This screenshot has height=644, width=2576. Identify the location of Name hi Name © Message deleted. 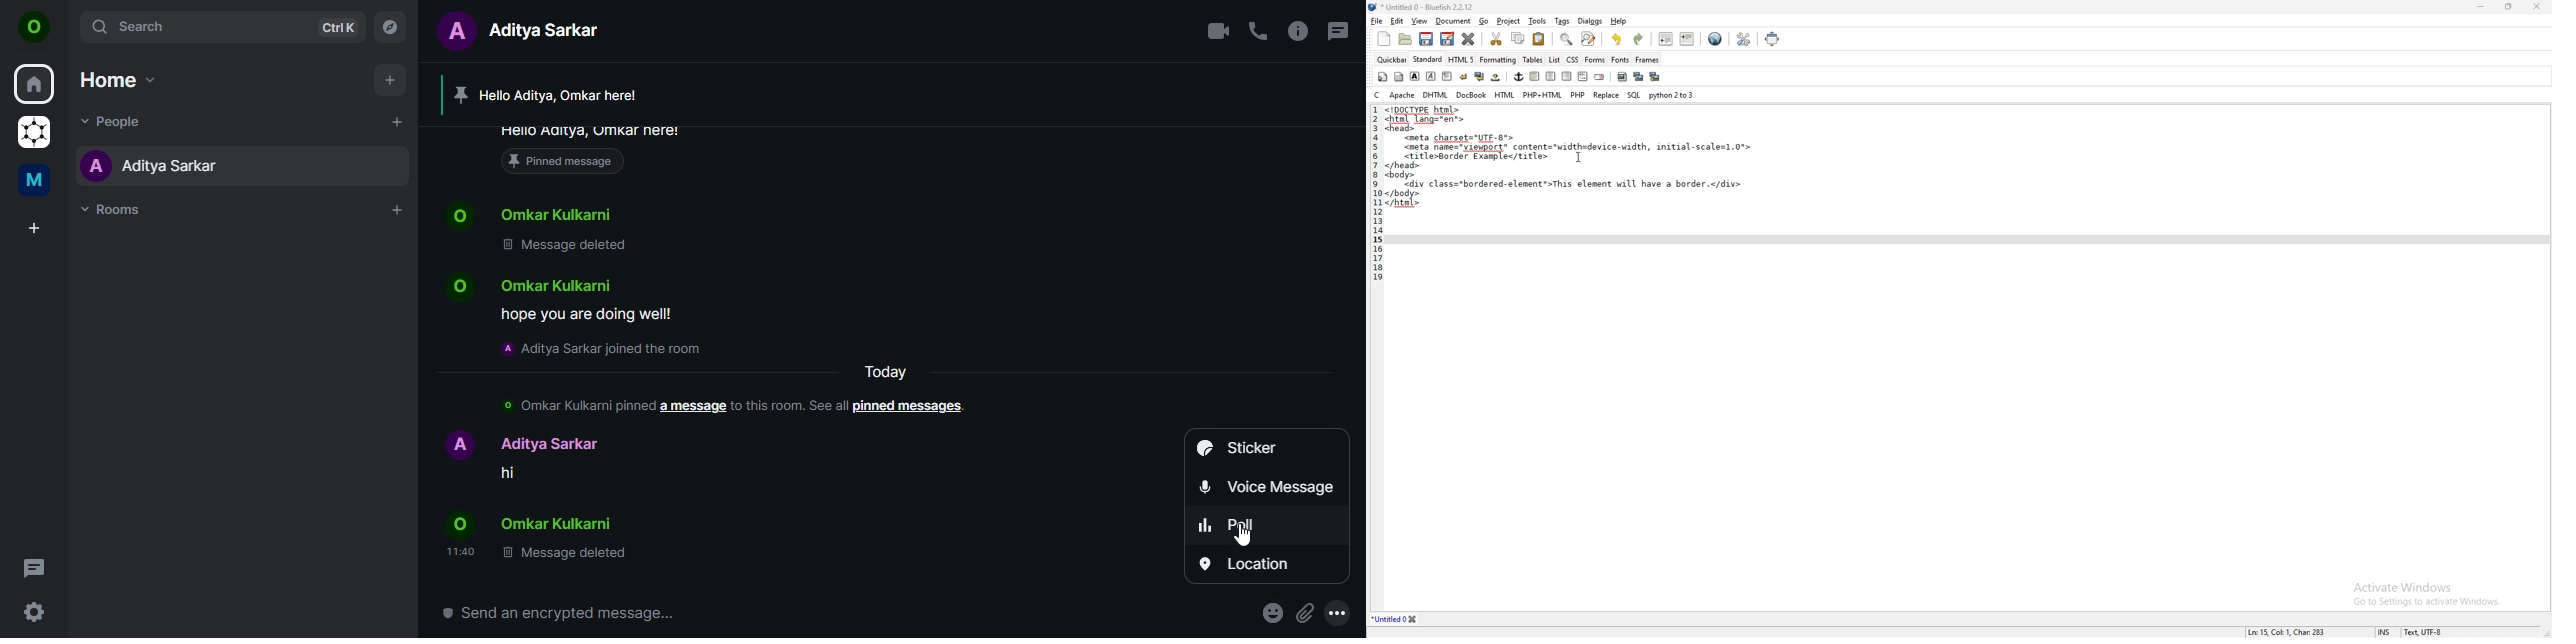
(541, 497).